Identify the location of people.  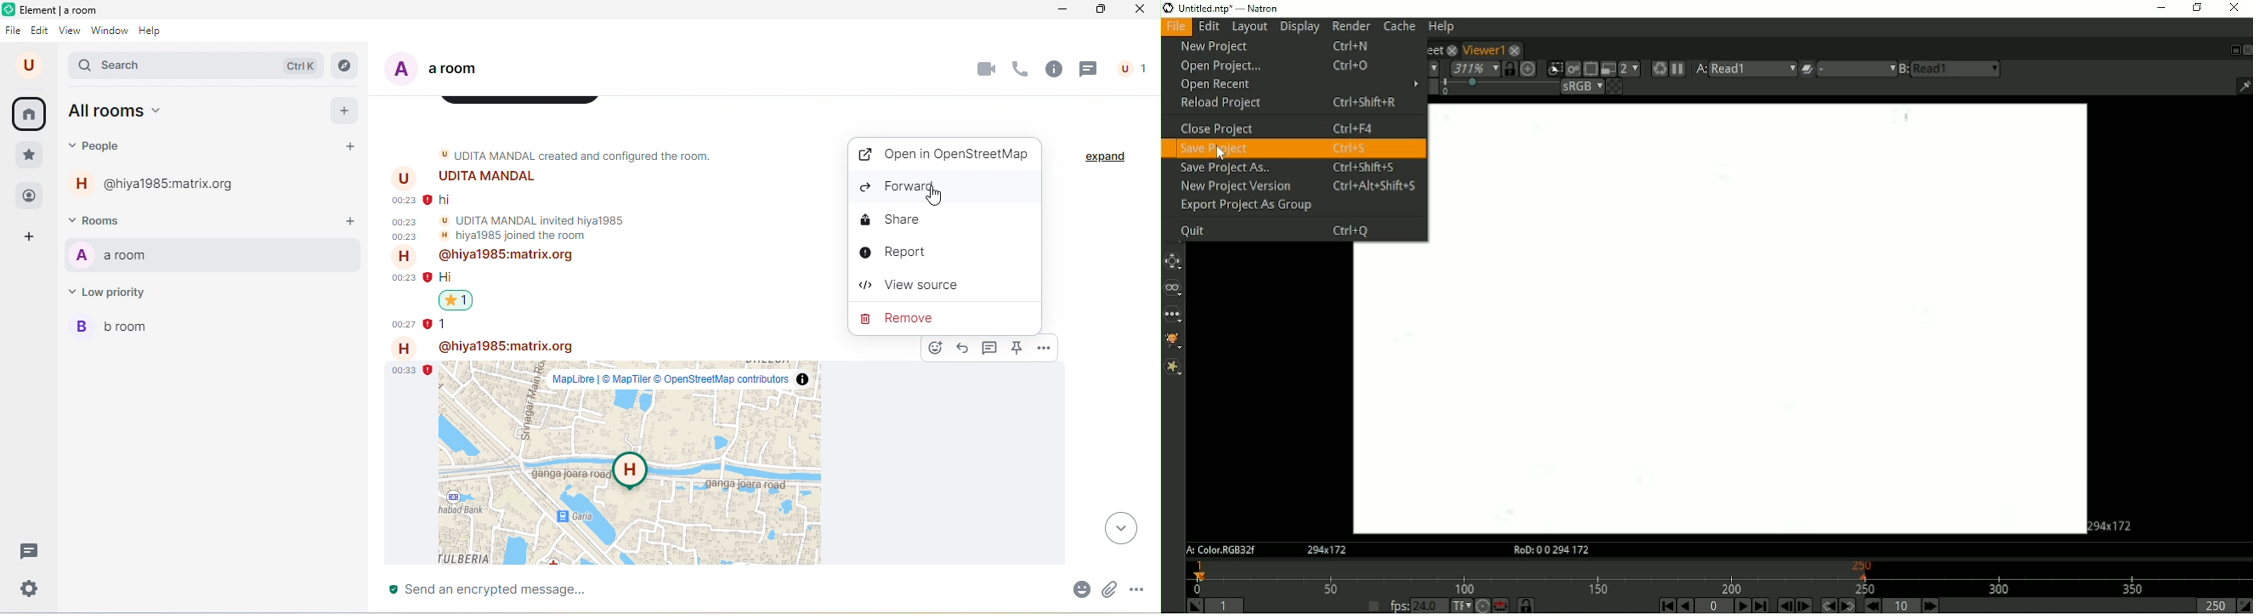
(1130, 69).